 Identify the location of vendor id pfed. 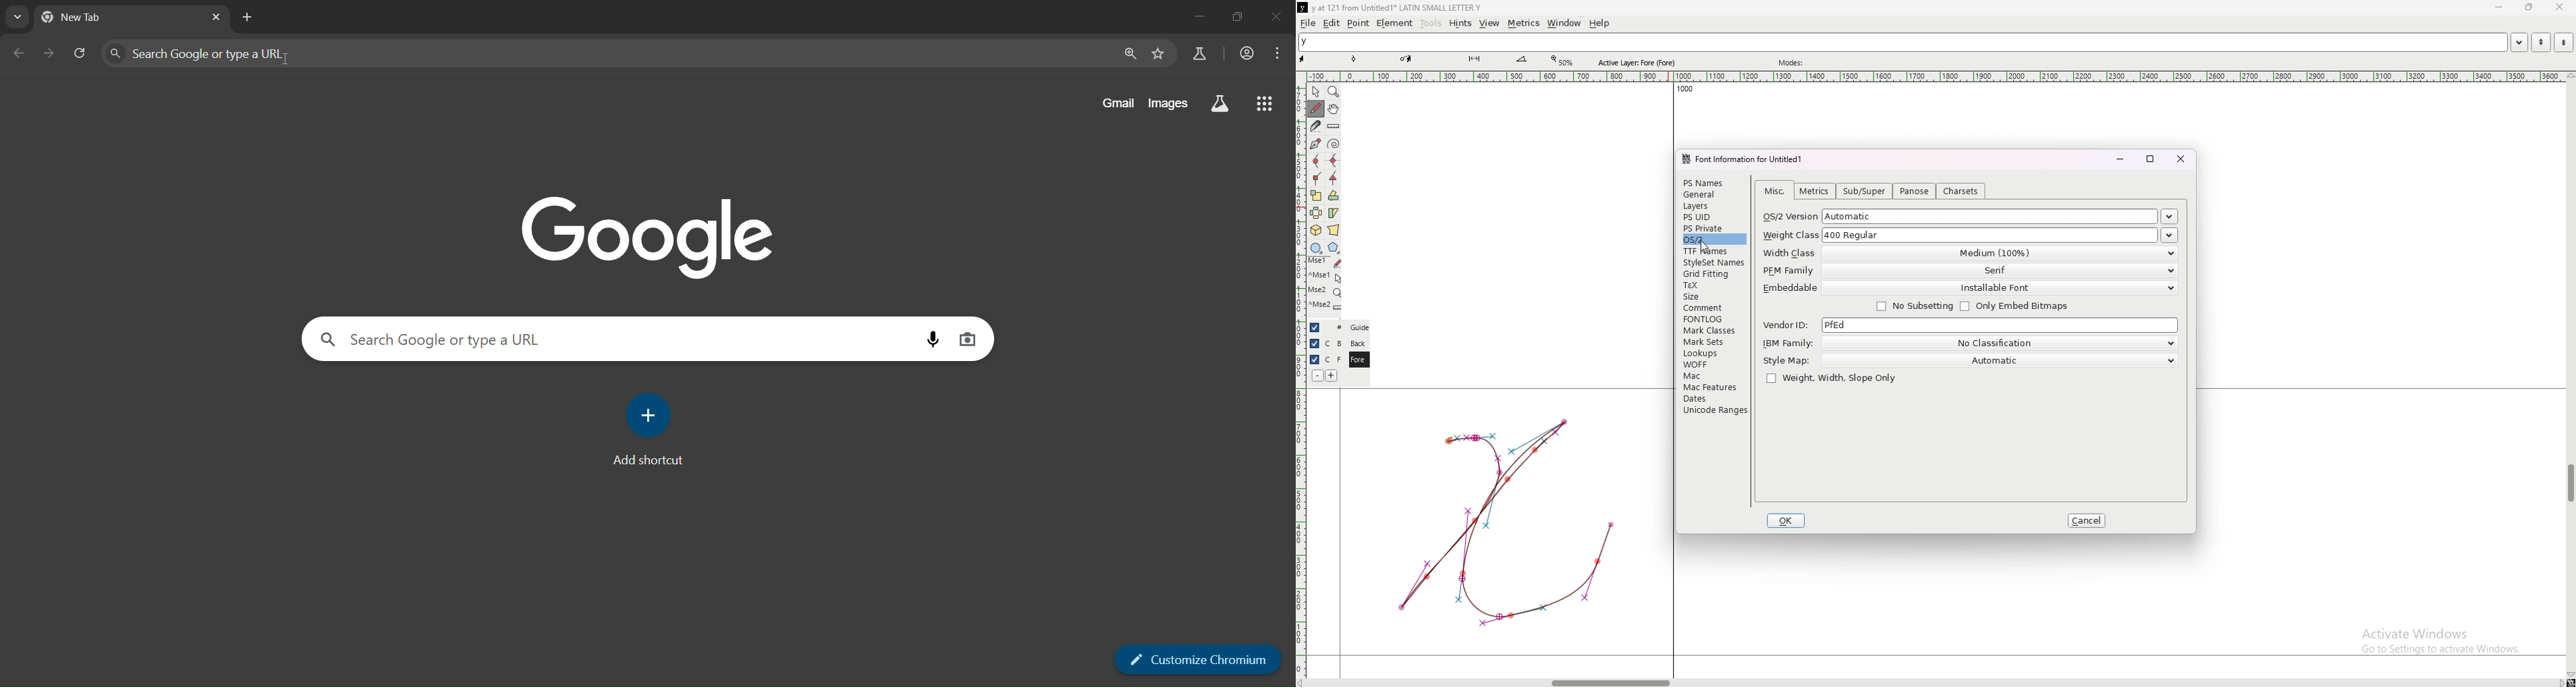
(1971, 325).